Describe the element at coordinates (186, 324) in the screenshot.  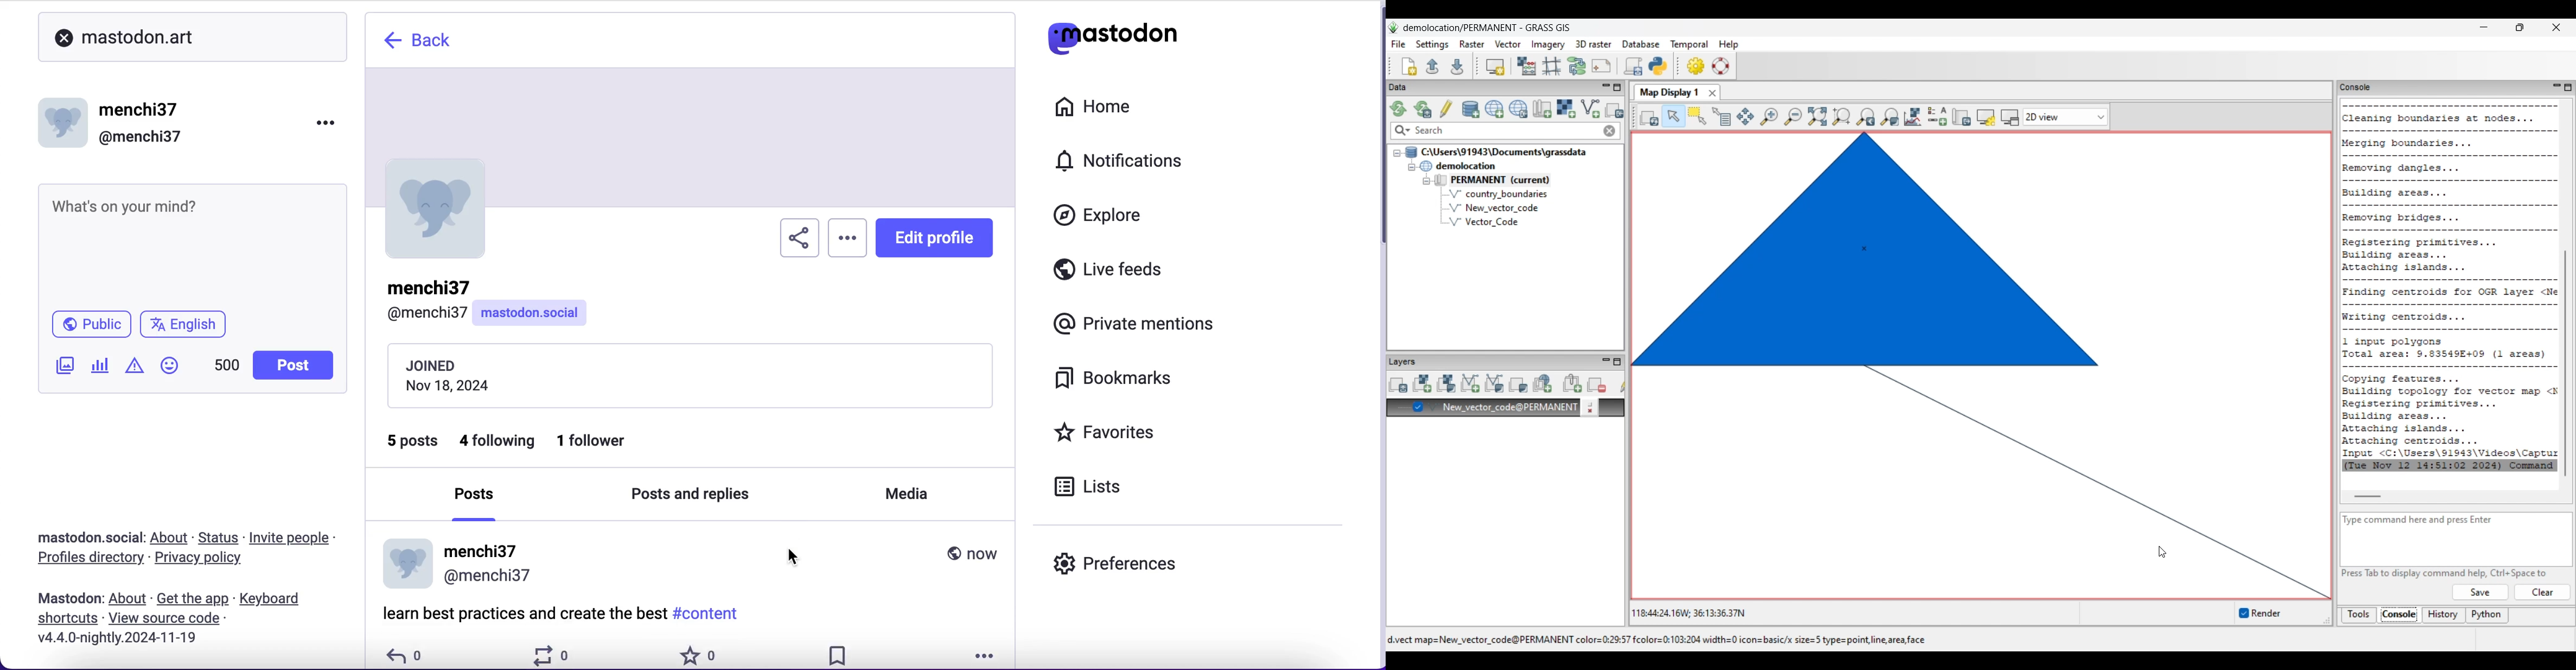
I see `english` at that location.